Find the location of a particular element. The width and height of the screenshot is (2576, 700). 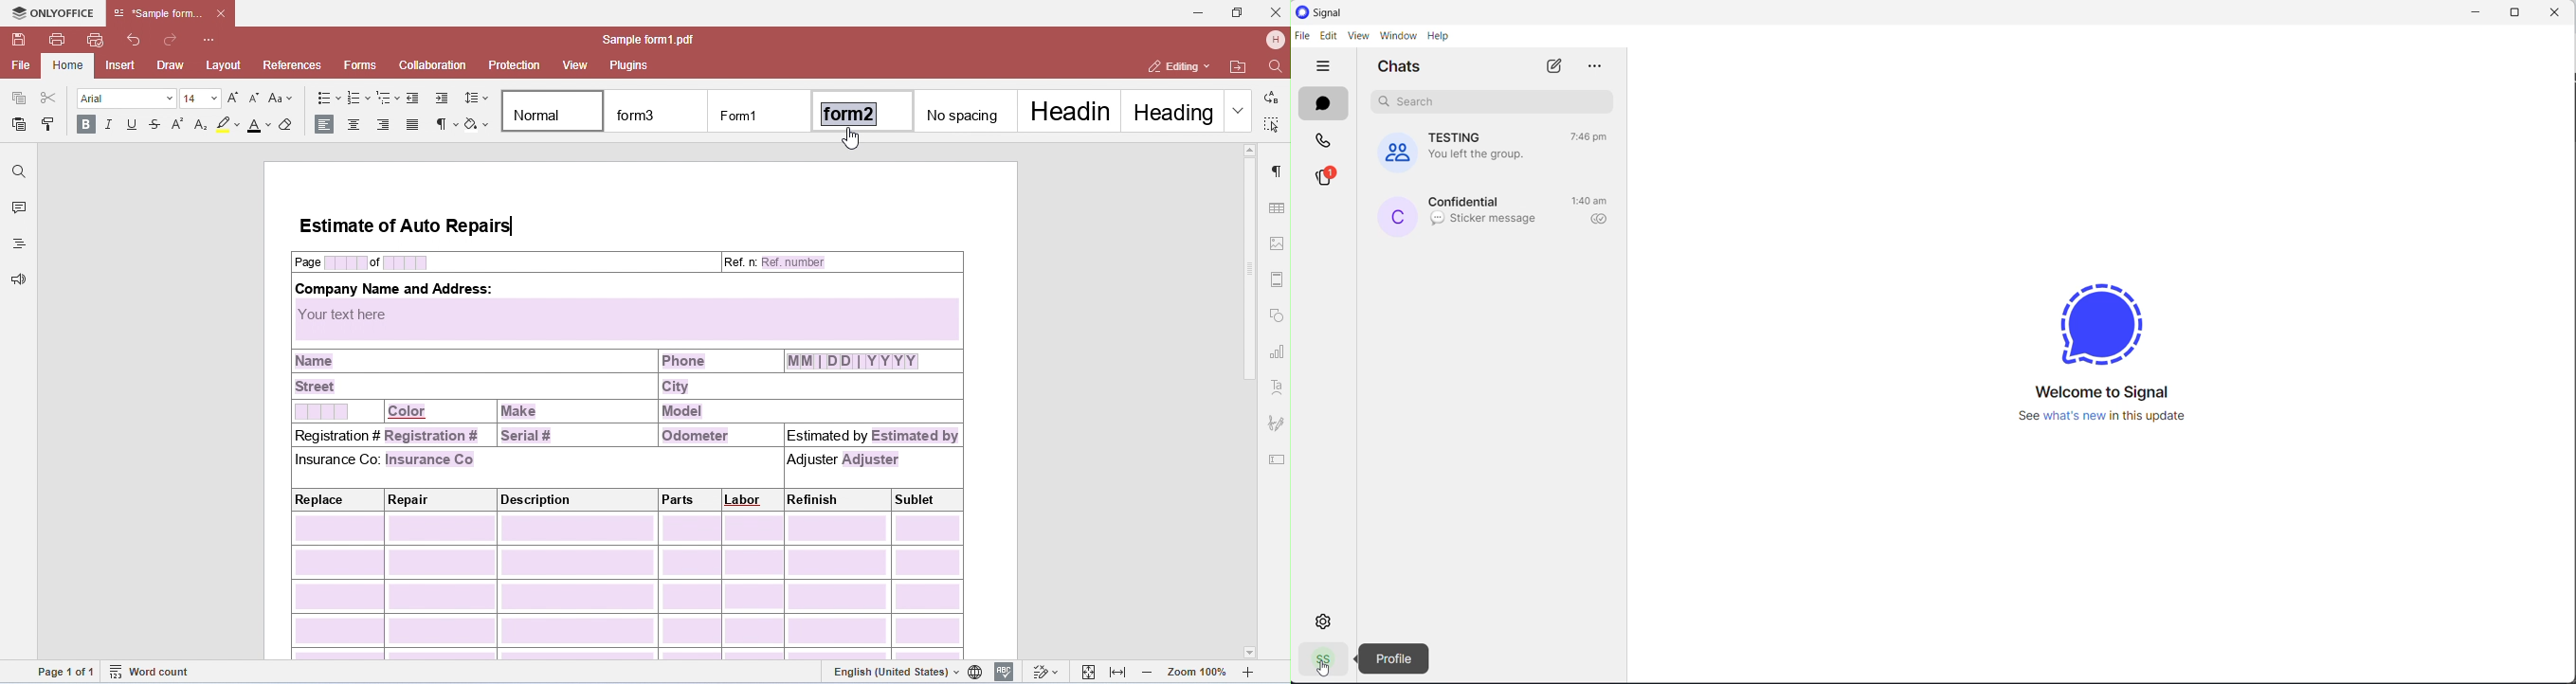

last message is located at coordinates (1485, 220).